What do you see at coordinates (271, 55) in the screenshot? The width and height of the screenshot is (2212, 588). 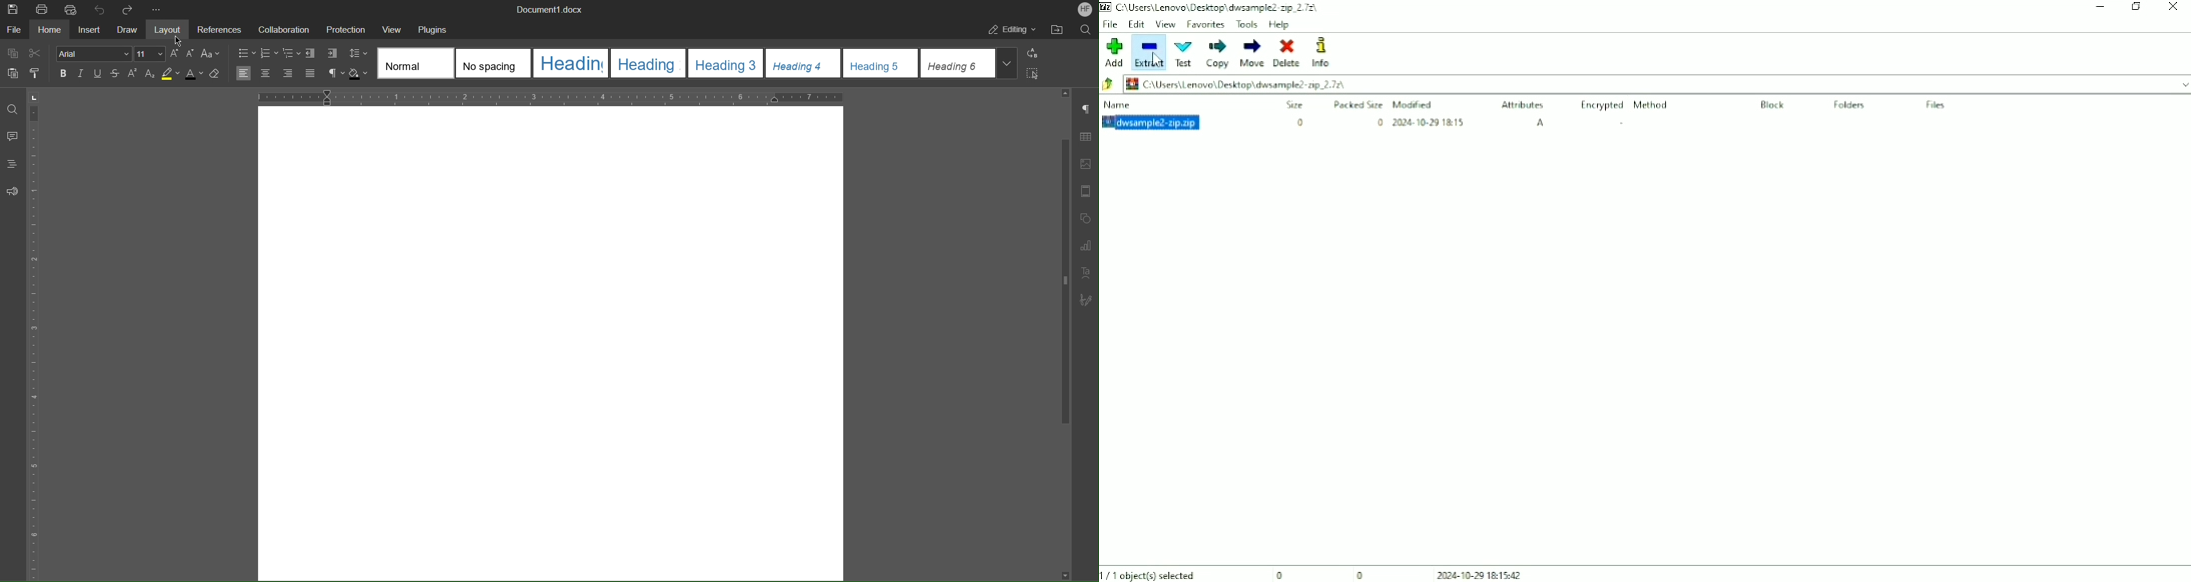 I see `Number List` at bounding box center [271, 55].